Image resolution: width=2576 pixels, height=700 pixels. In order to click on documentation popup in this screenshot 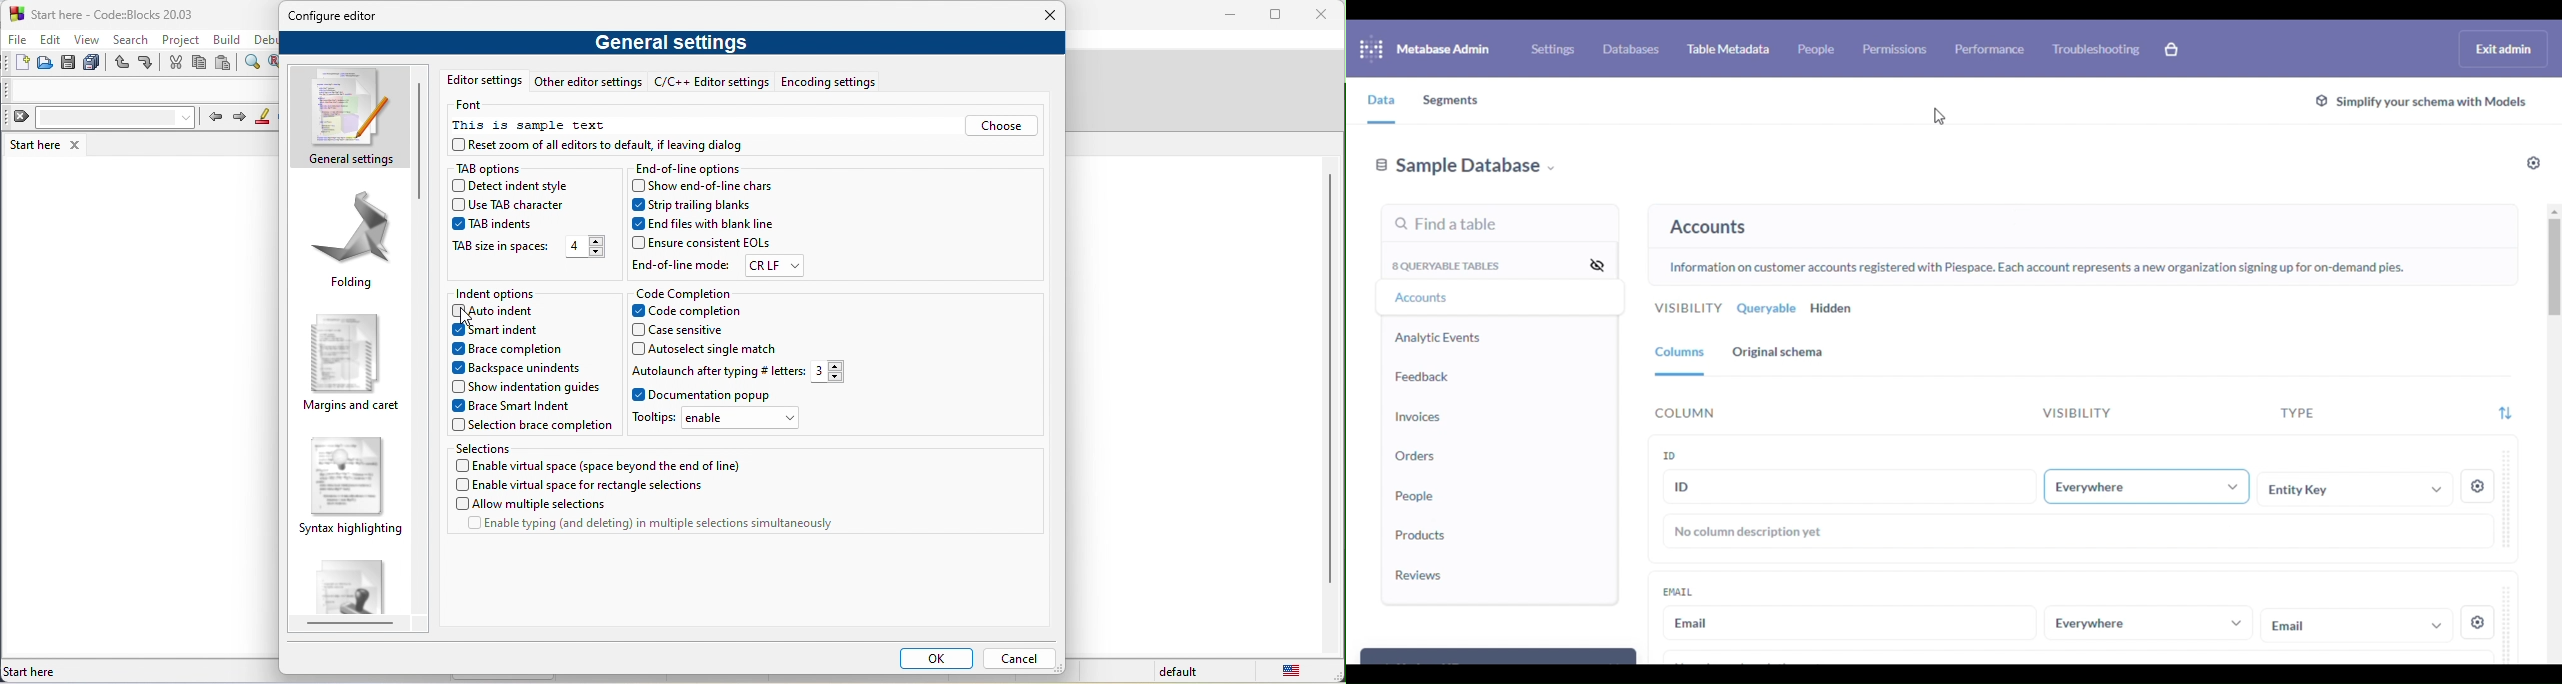, I will do `click(726, 396)`.